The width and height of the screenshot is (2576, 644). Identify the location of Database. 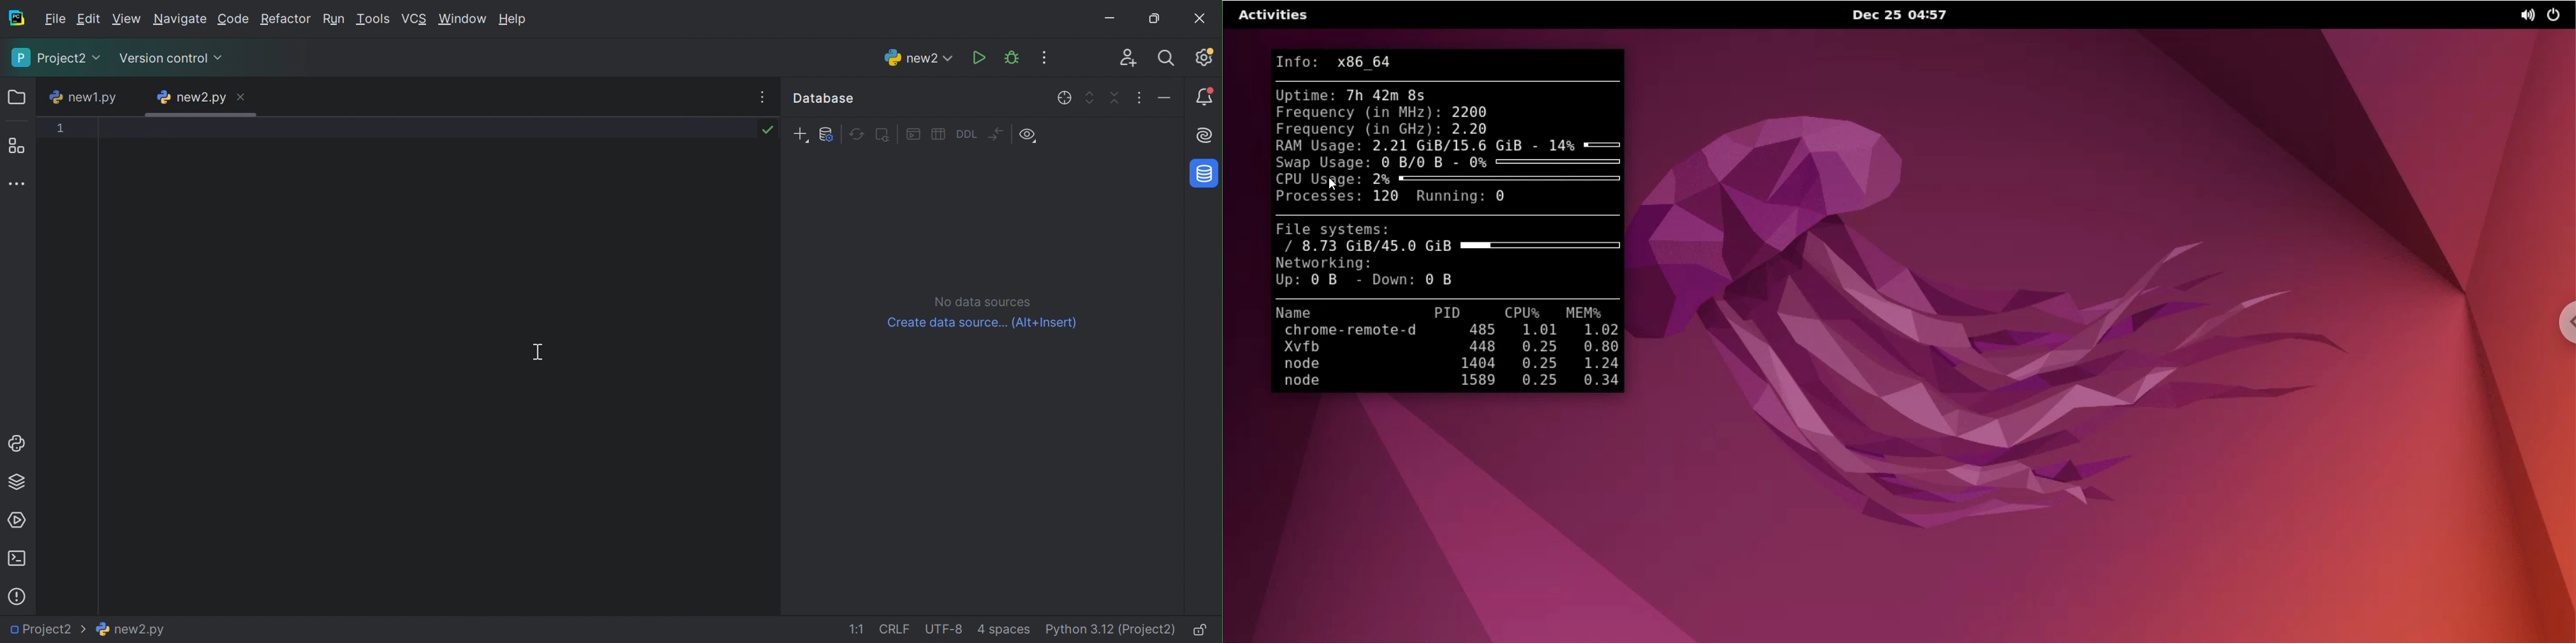
(1206, 173).